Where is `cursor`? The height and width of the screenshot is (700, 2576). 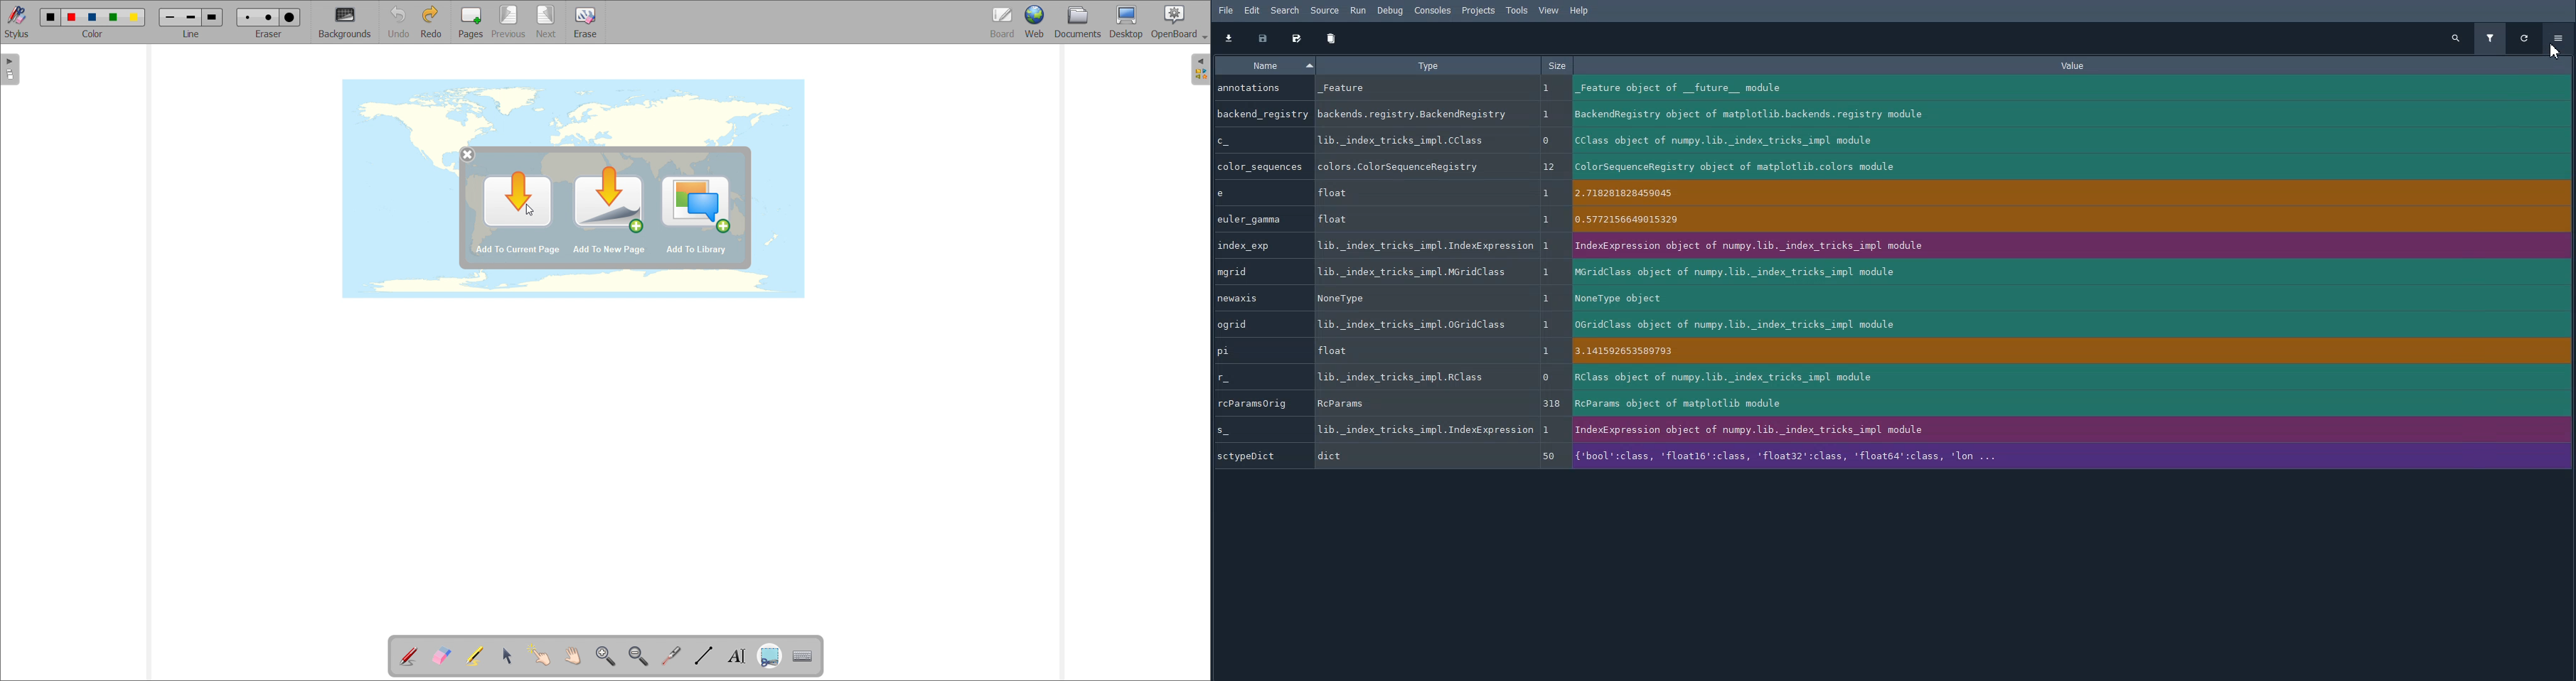
cursor is located at coordinates (2555, 50).